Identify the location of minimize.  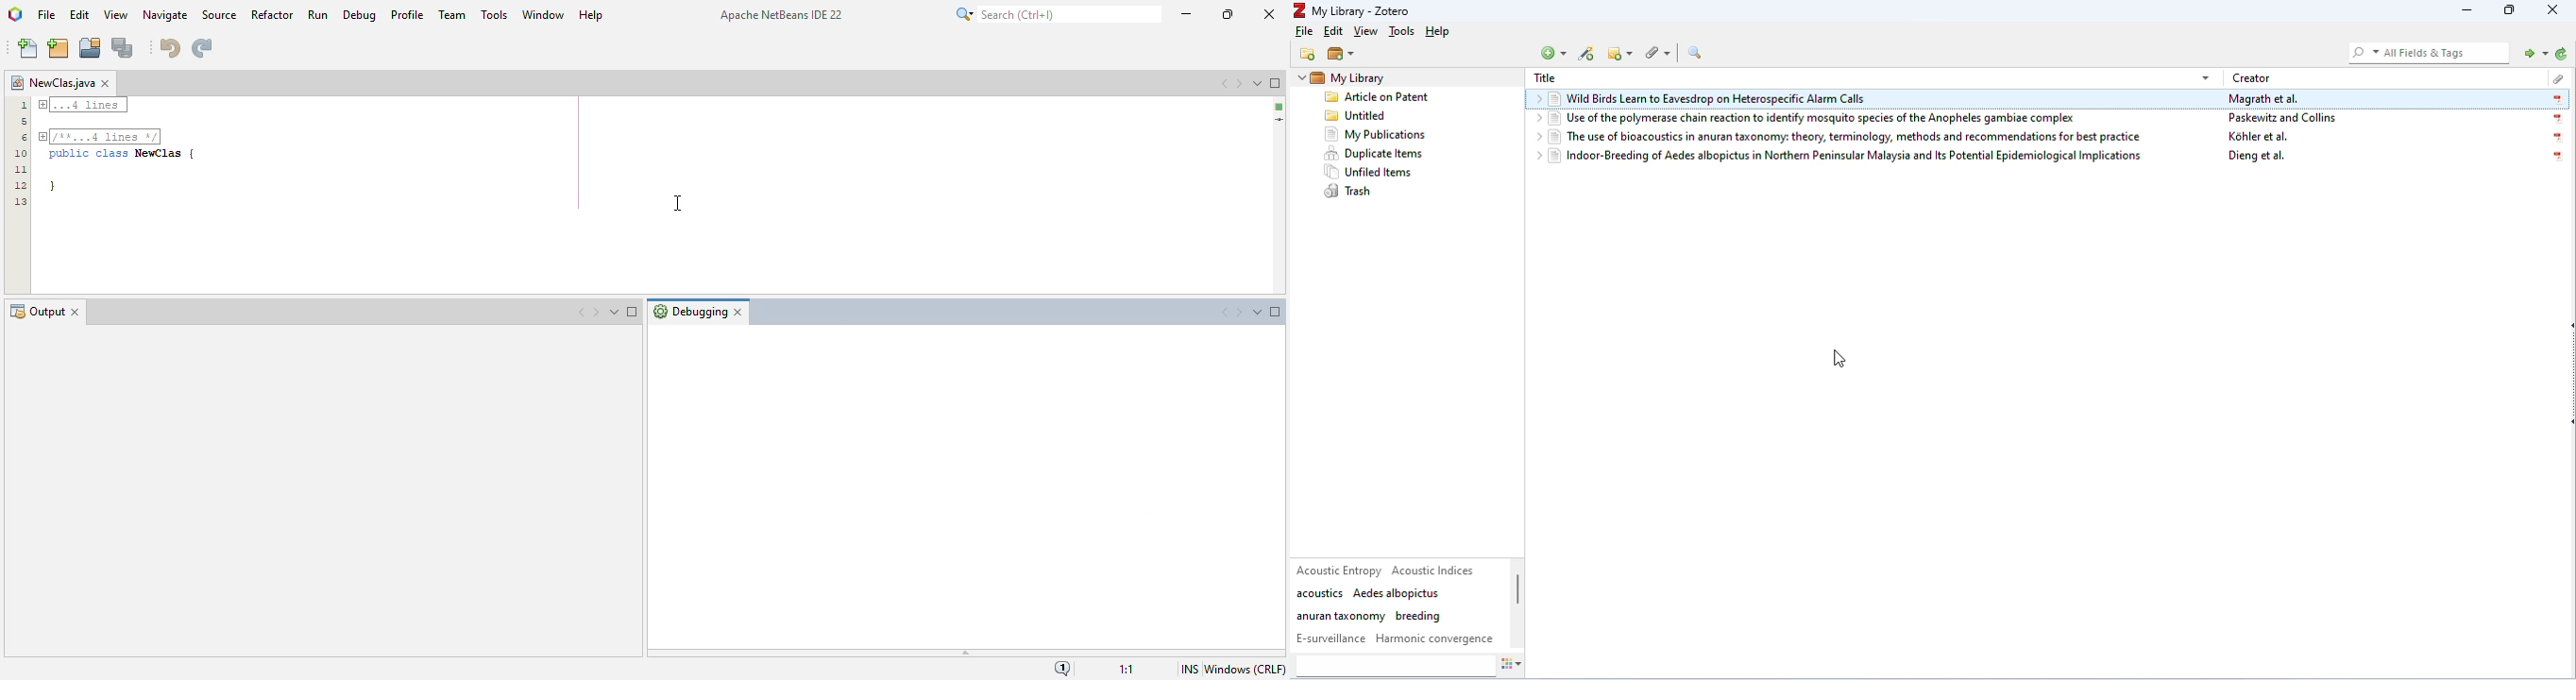
(2463, 11).